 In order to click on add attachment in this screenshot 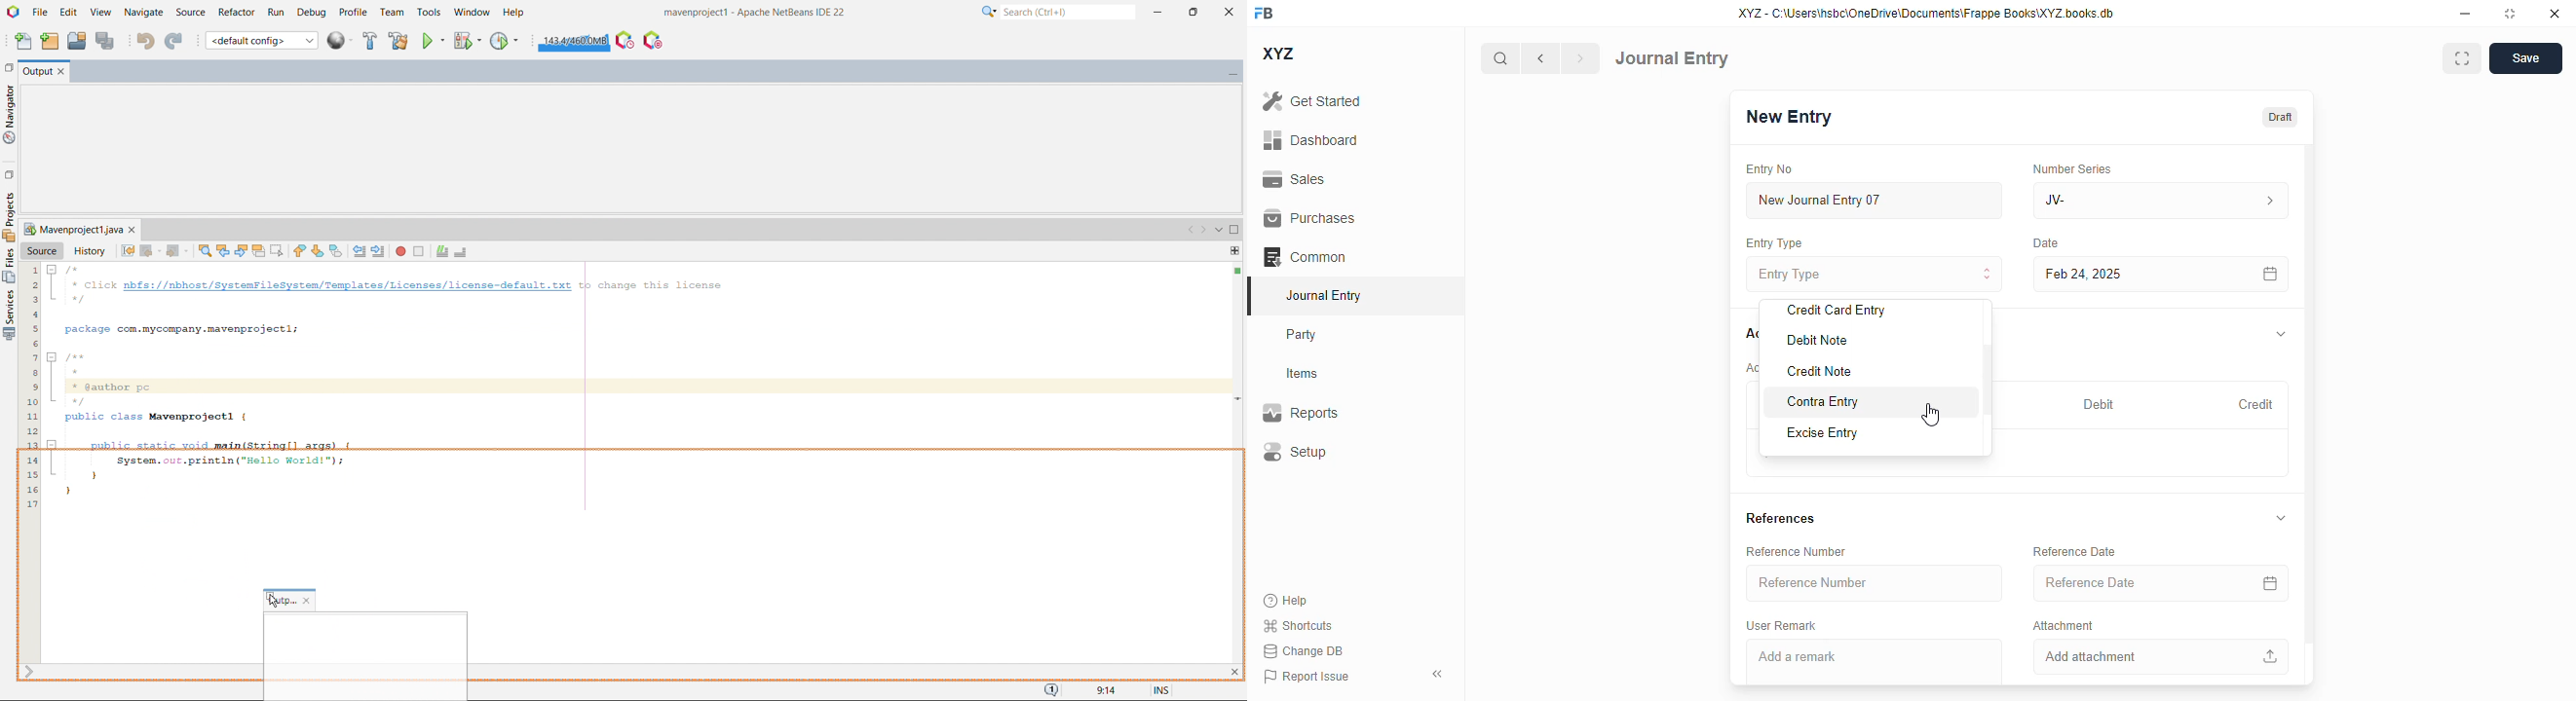, I will do `click(2160, 657)`.